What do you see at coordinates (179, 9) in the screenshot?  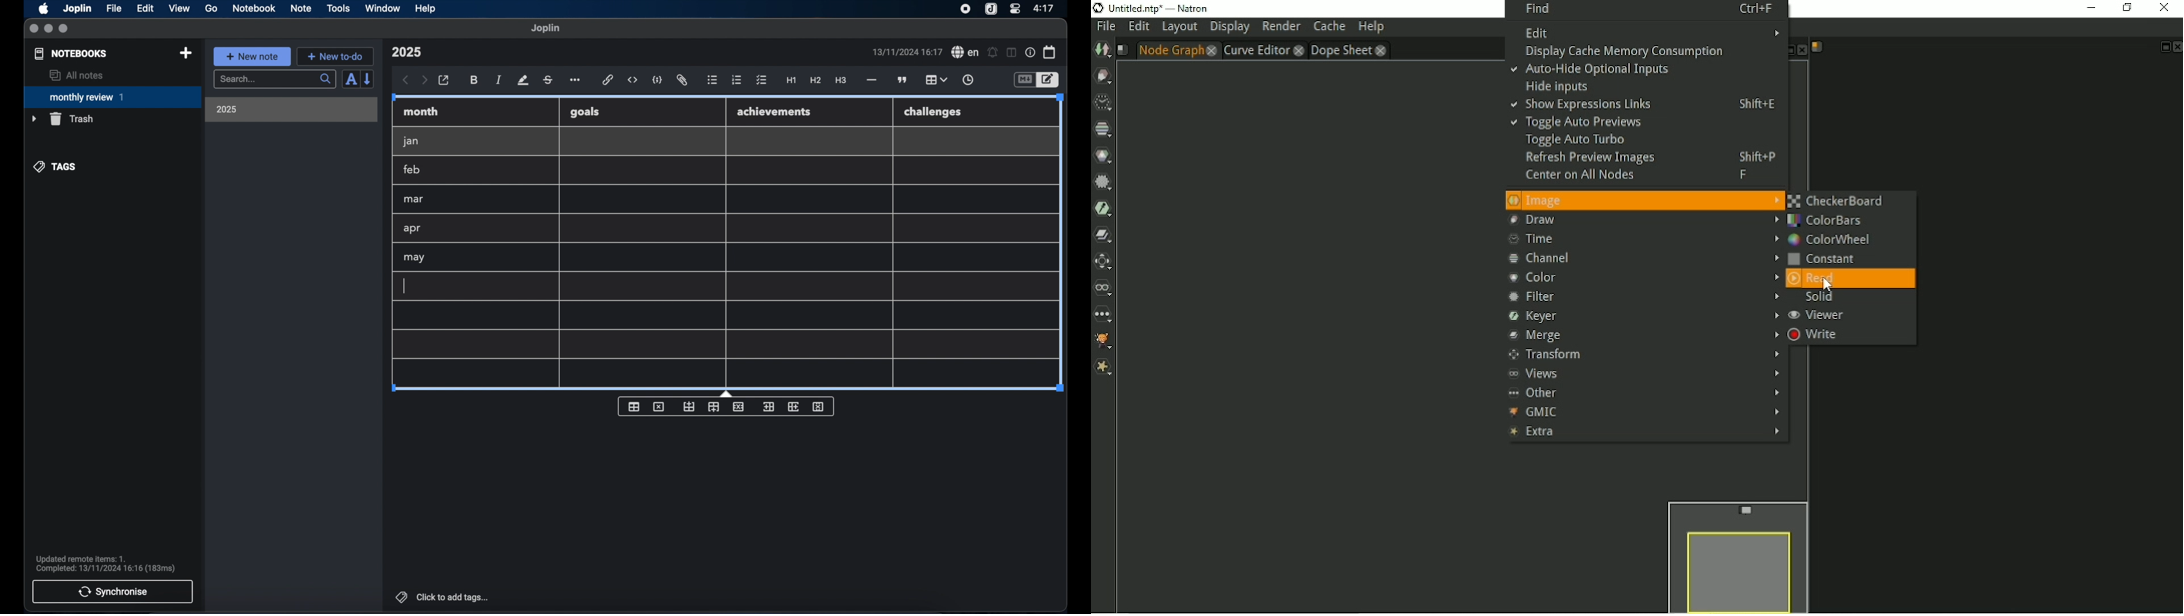 I see `view` at bounding box center [179, 9].